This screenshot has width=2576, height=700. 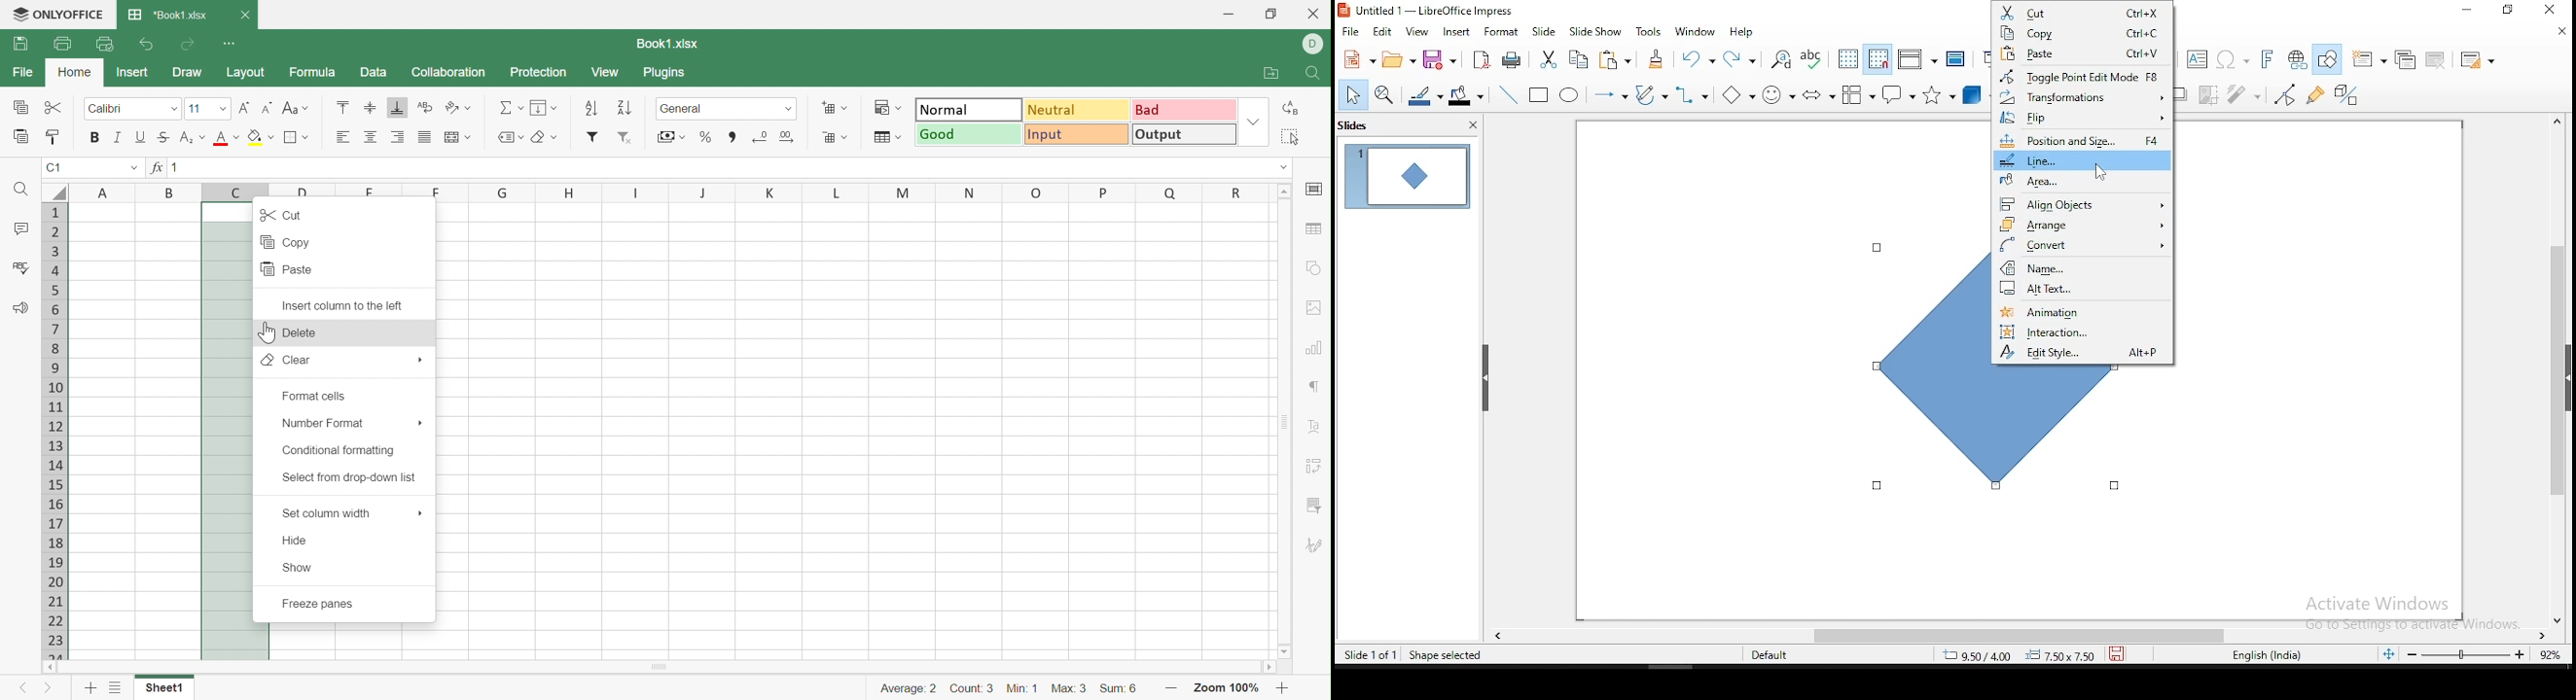 What do you see at coordinates (1742, 57) in the screenshot?
I see `redo` at bounding box center [1742, 57].